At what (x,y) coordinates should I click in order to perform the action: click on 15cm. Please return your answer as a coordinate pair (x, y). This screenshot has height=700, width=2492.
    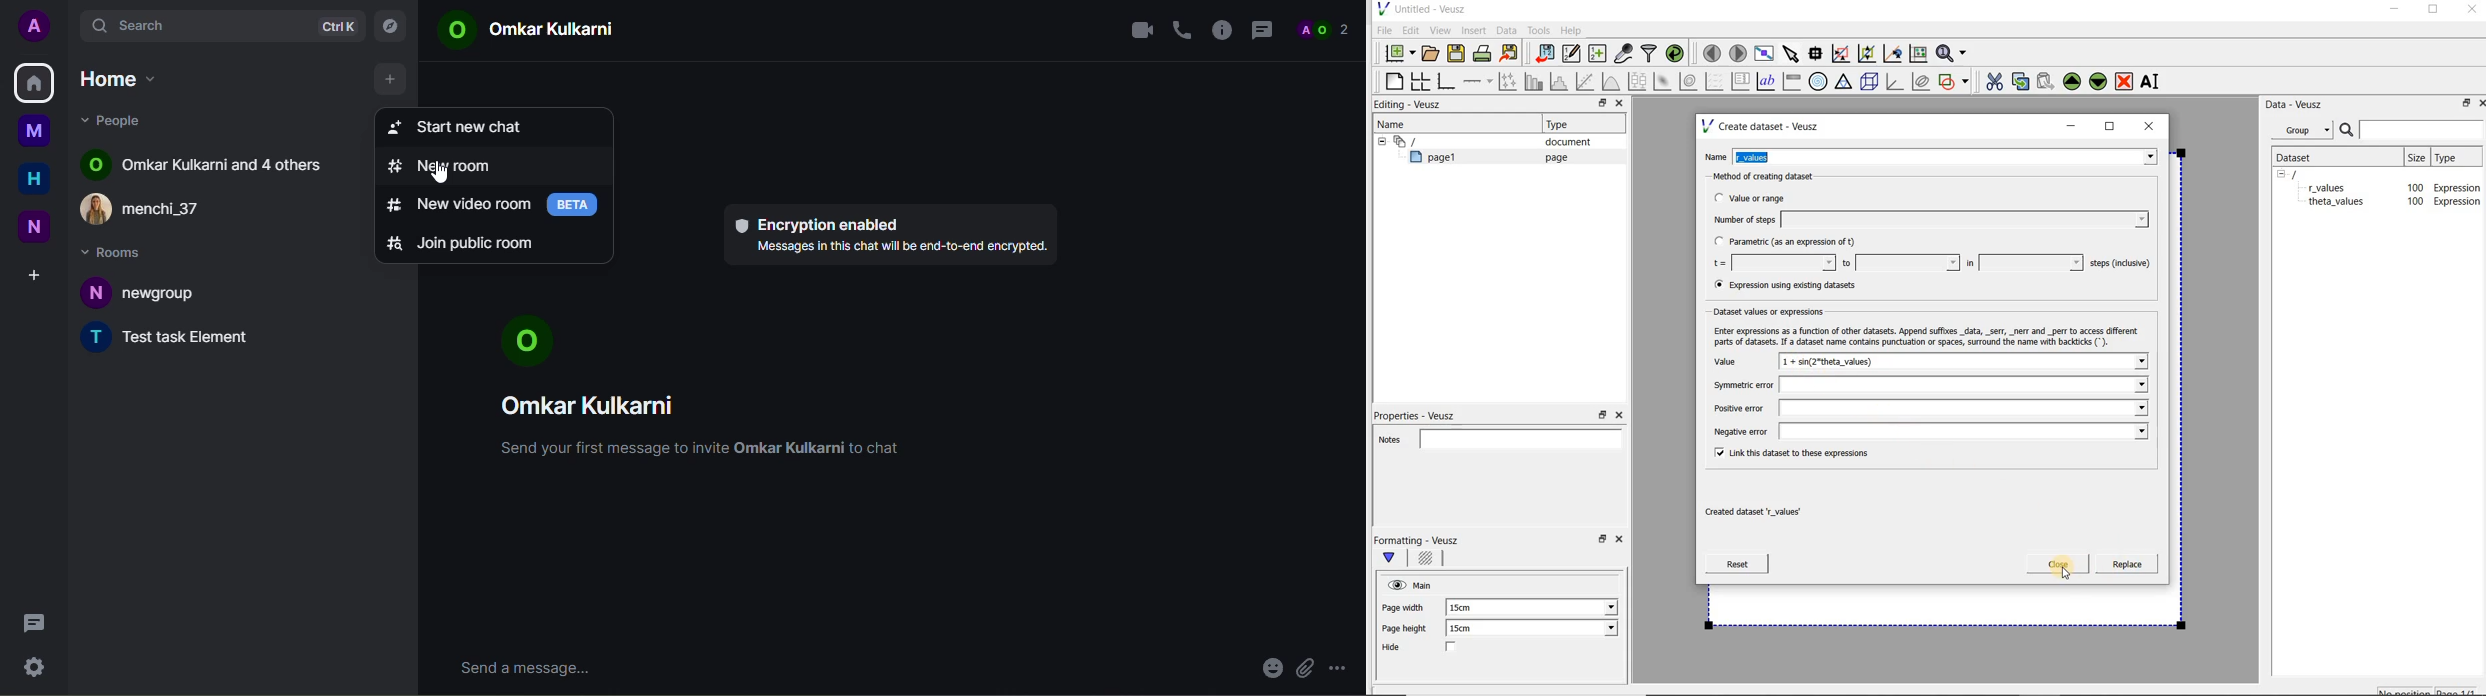
    Looking at the image, I should click on (1467, 608).